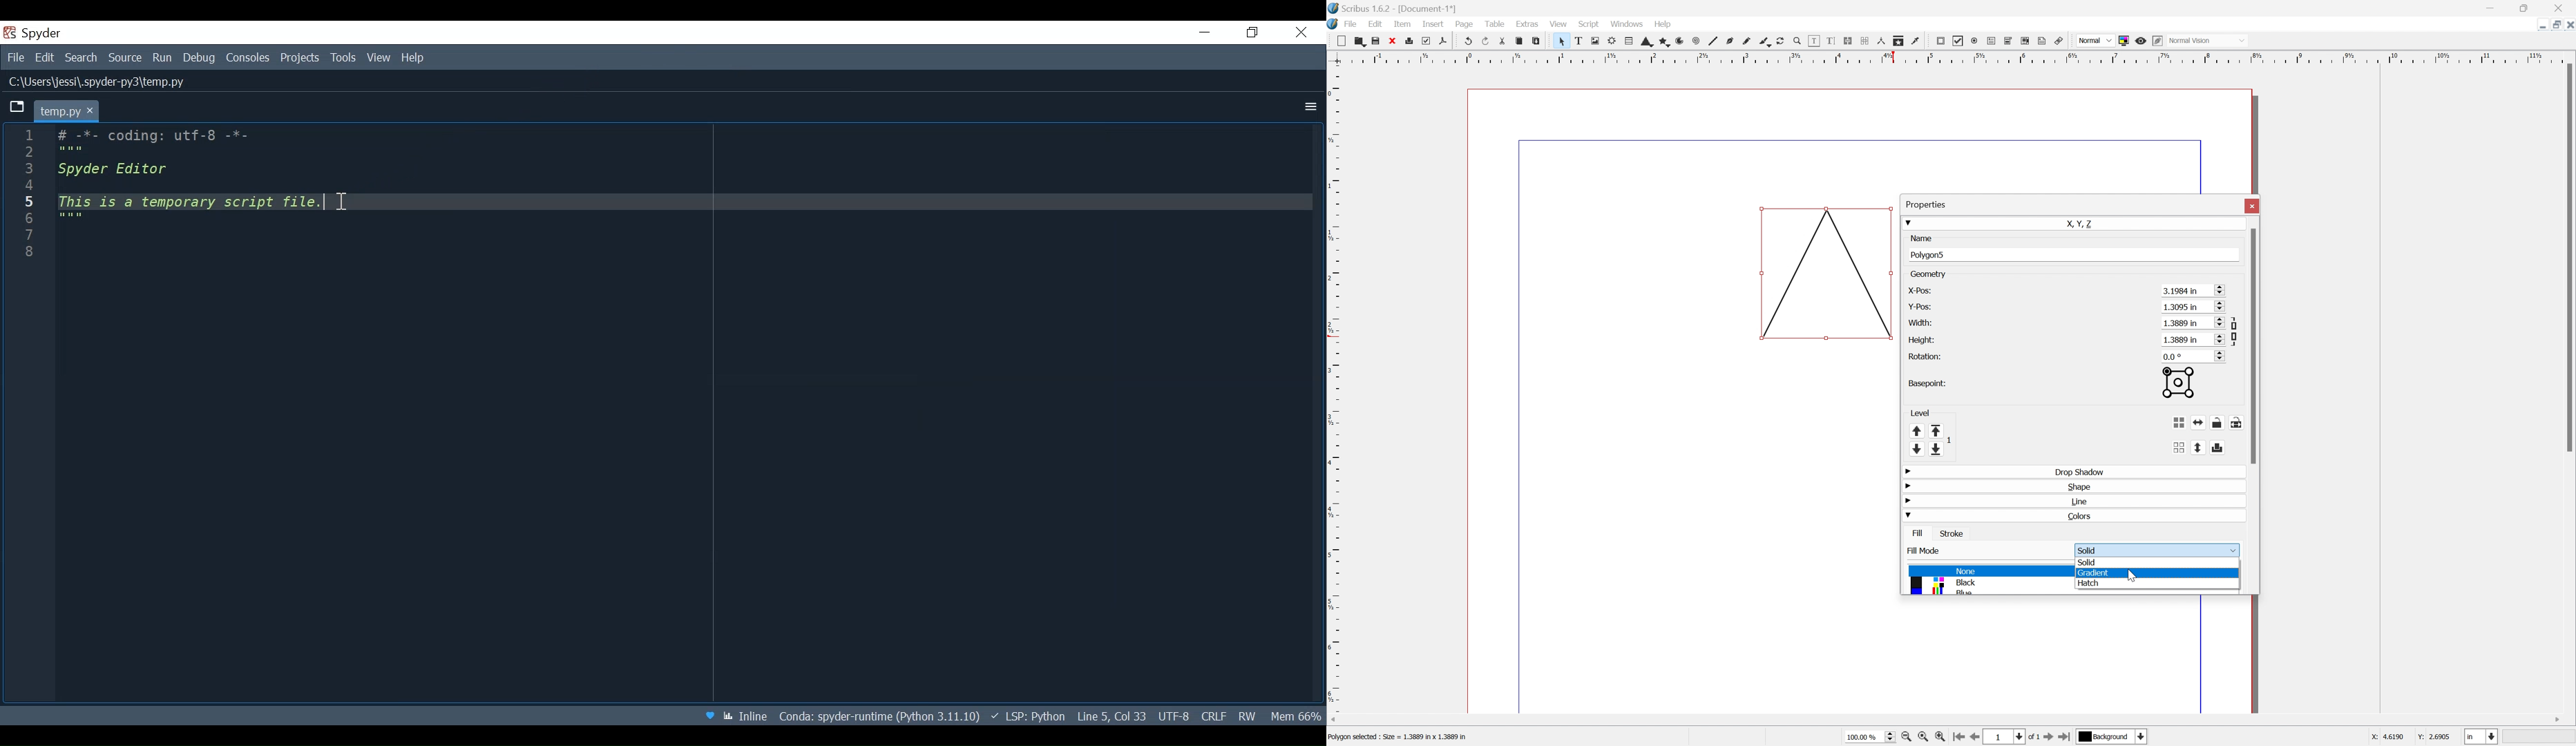 This screenshot has height=756, width=2576. What do you see at coordinates (2212, 421) in the screenshot?
I see `Flip horizontally` at bounding box center [2212, 421].